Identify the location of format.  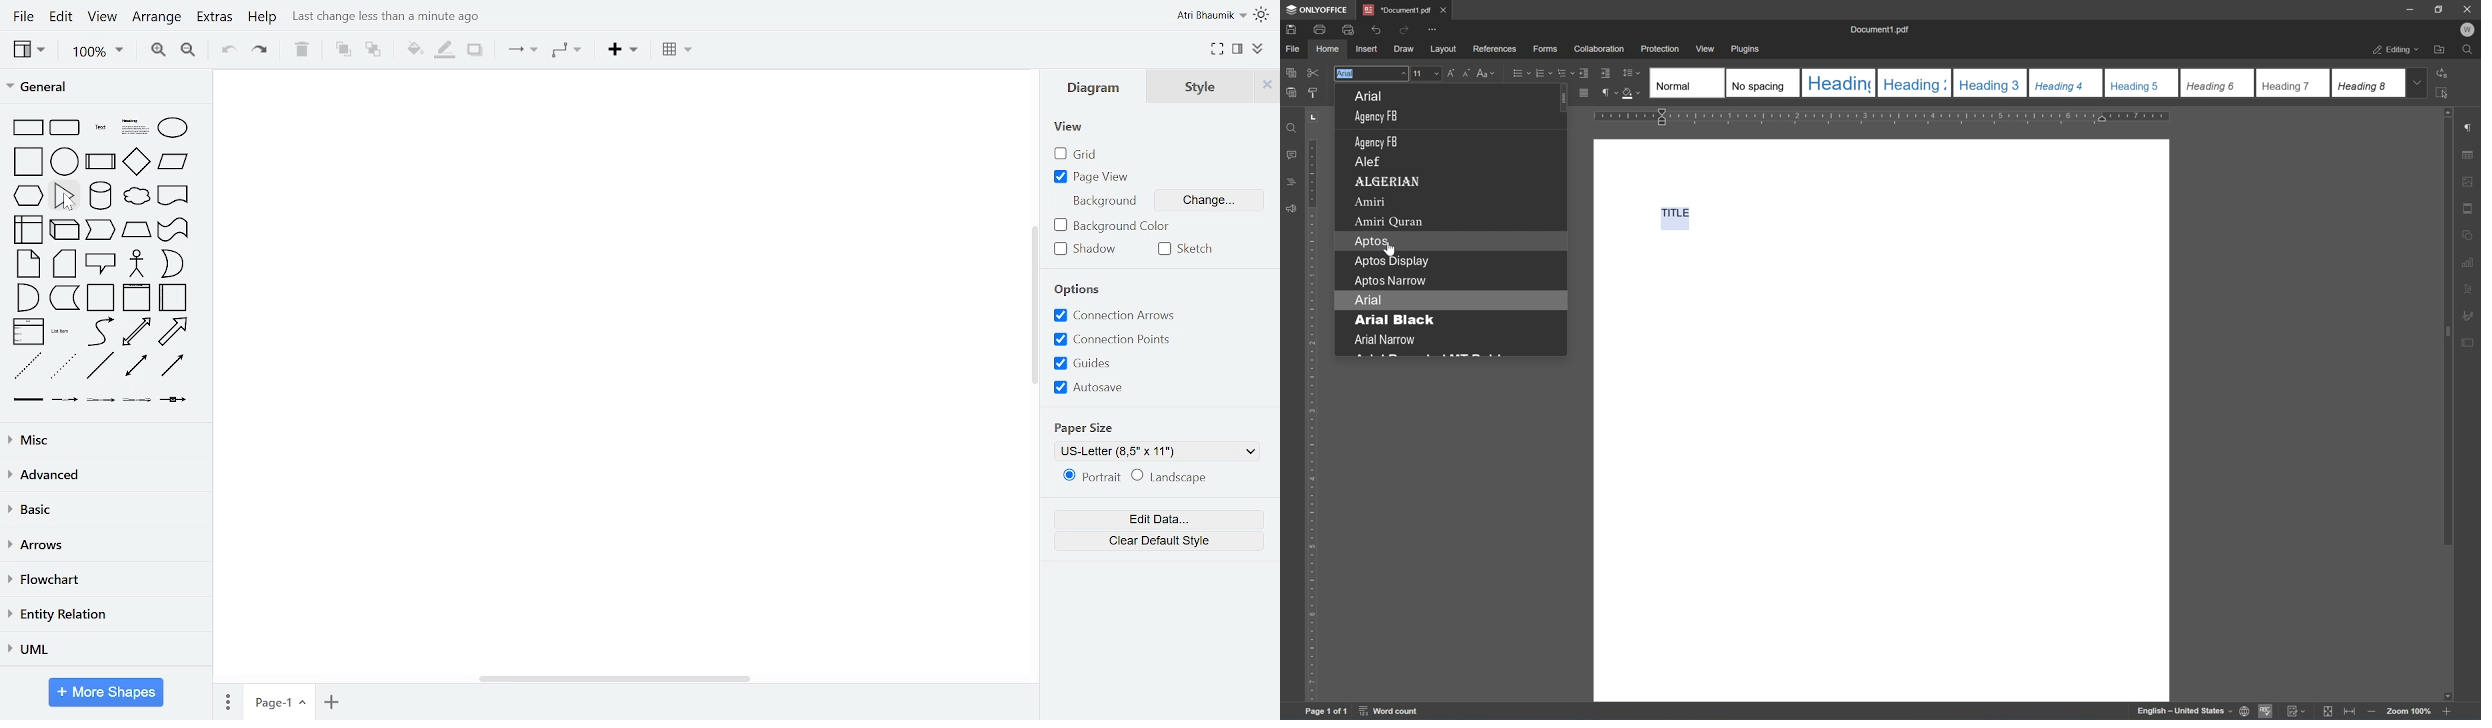
(1237, 48).